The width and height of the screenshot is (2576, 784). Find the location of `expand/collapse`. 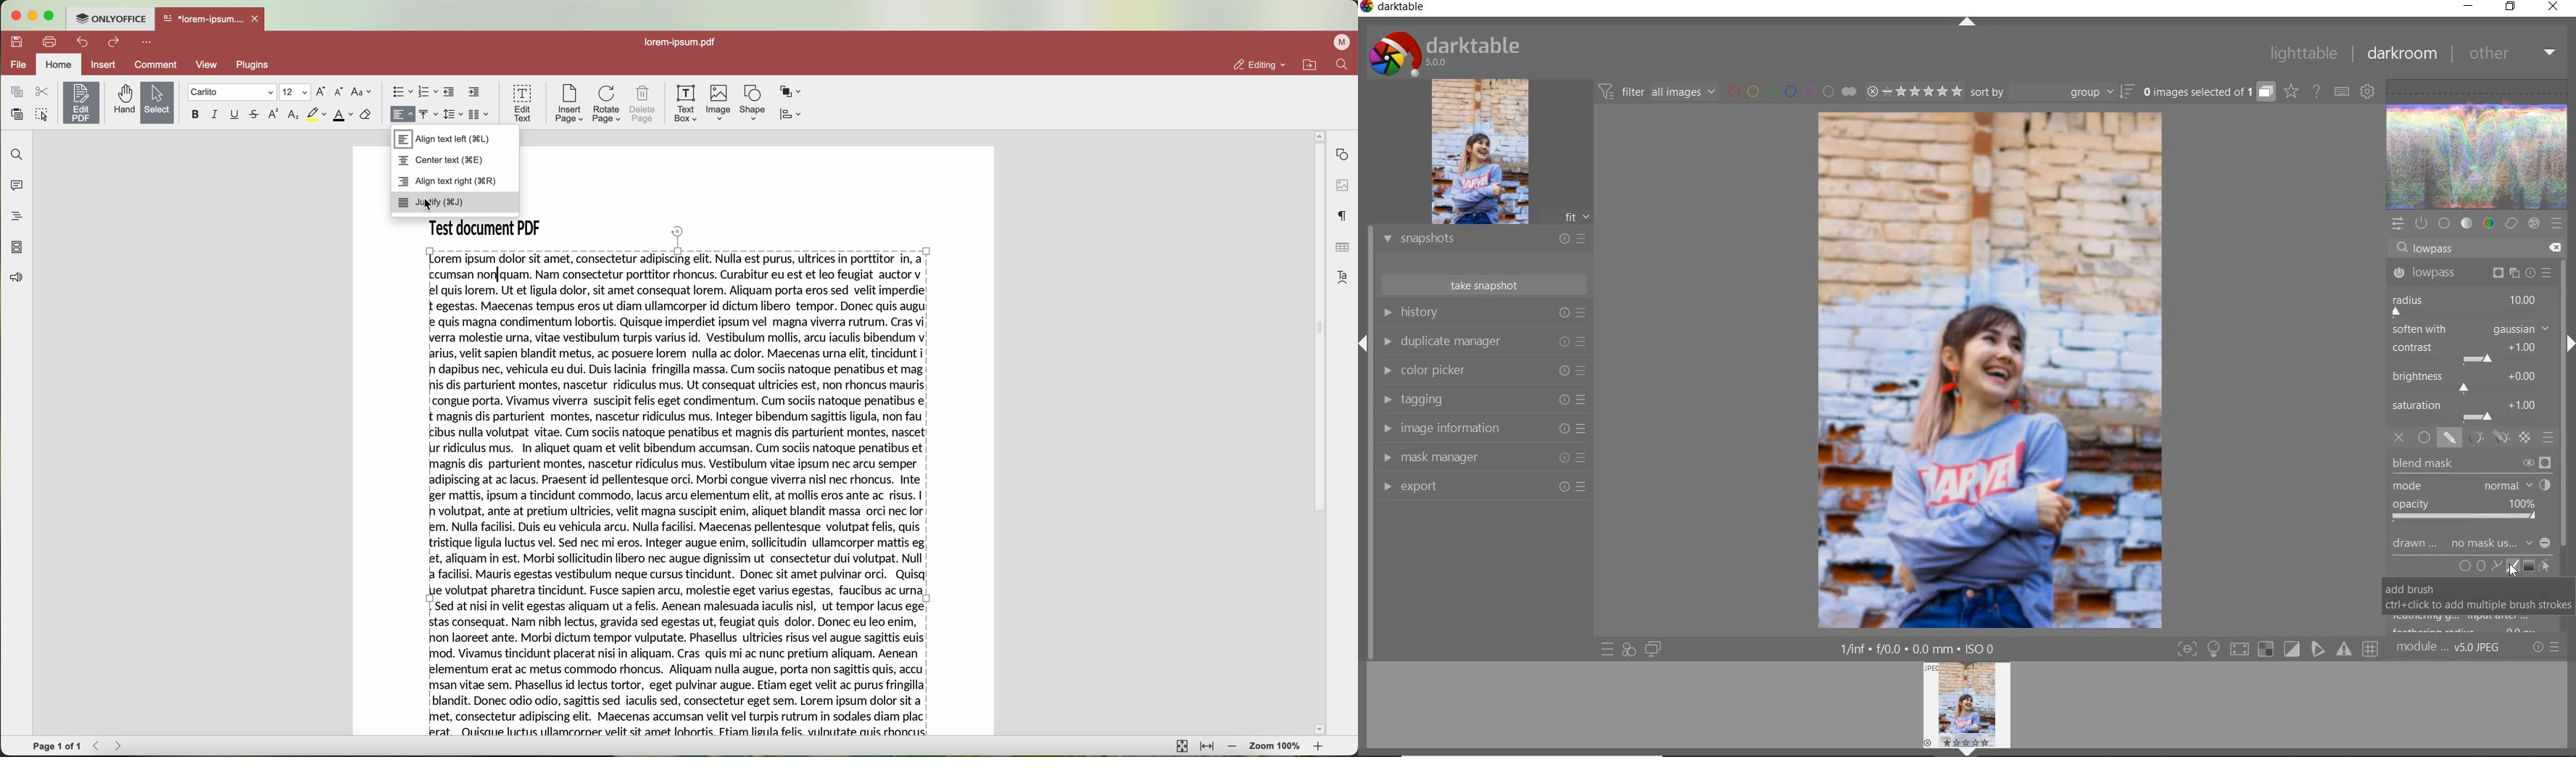

expand/collapse is located at coordinates (1966, 22).